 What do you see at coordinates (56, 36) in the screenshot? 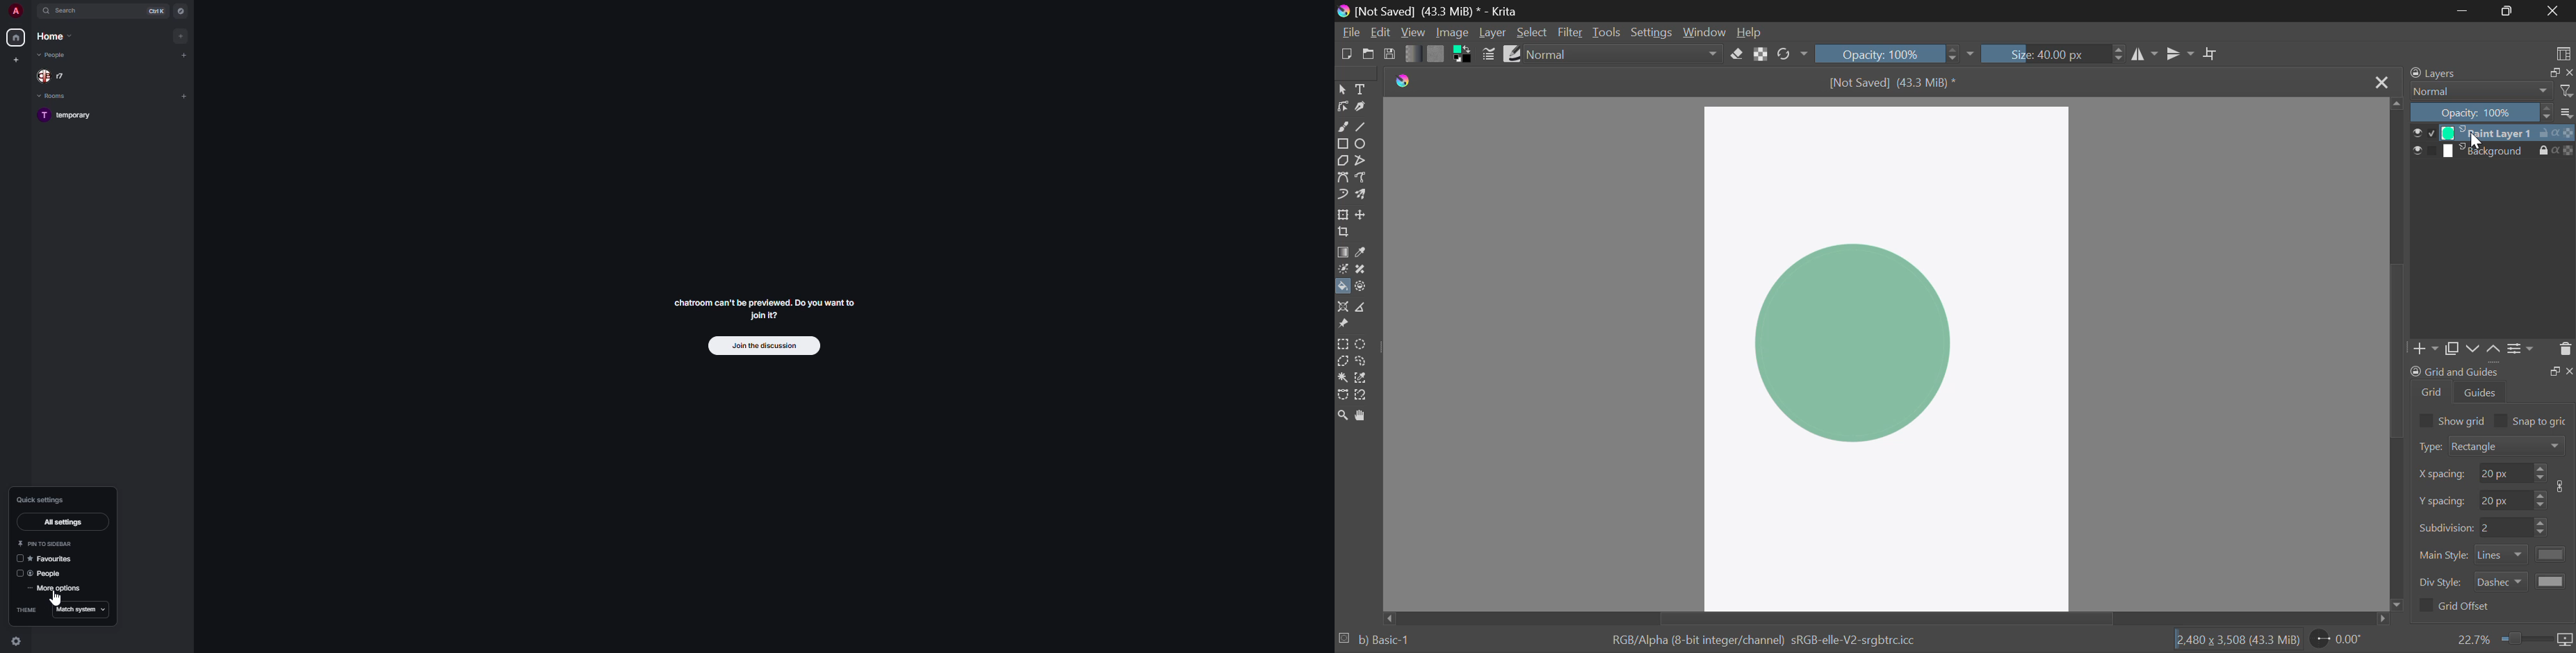
I see `home` at bounding box center [56, 36].